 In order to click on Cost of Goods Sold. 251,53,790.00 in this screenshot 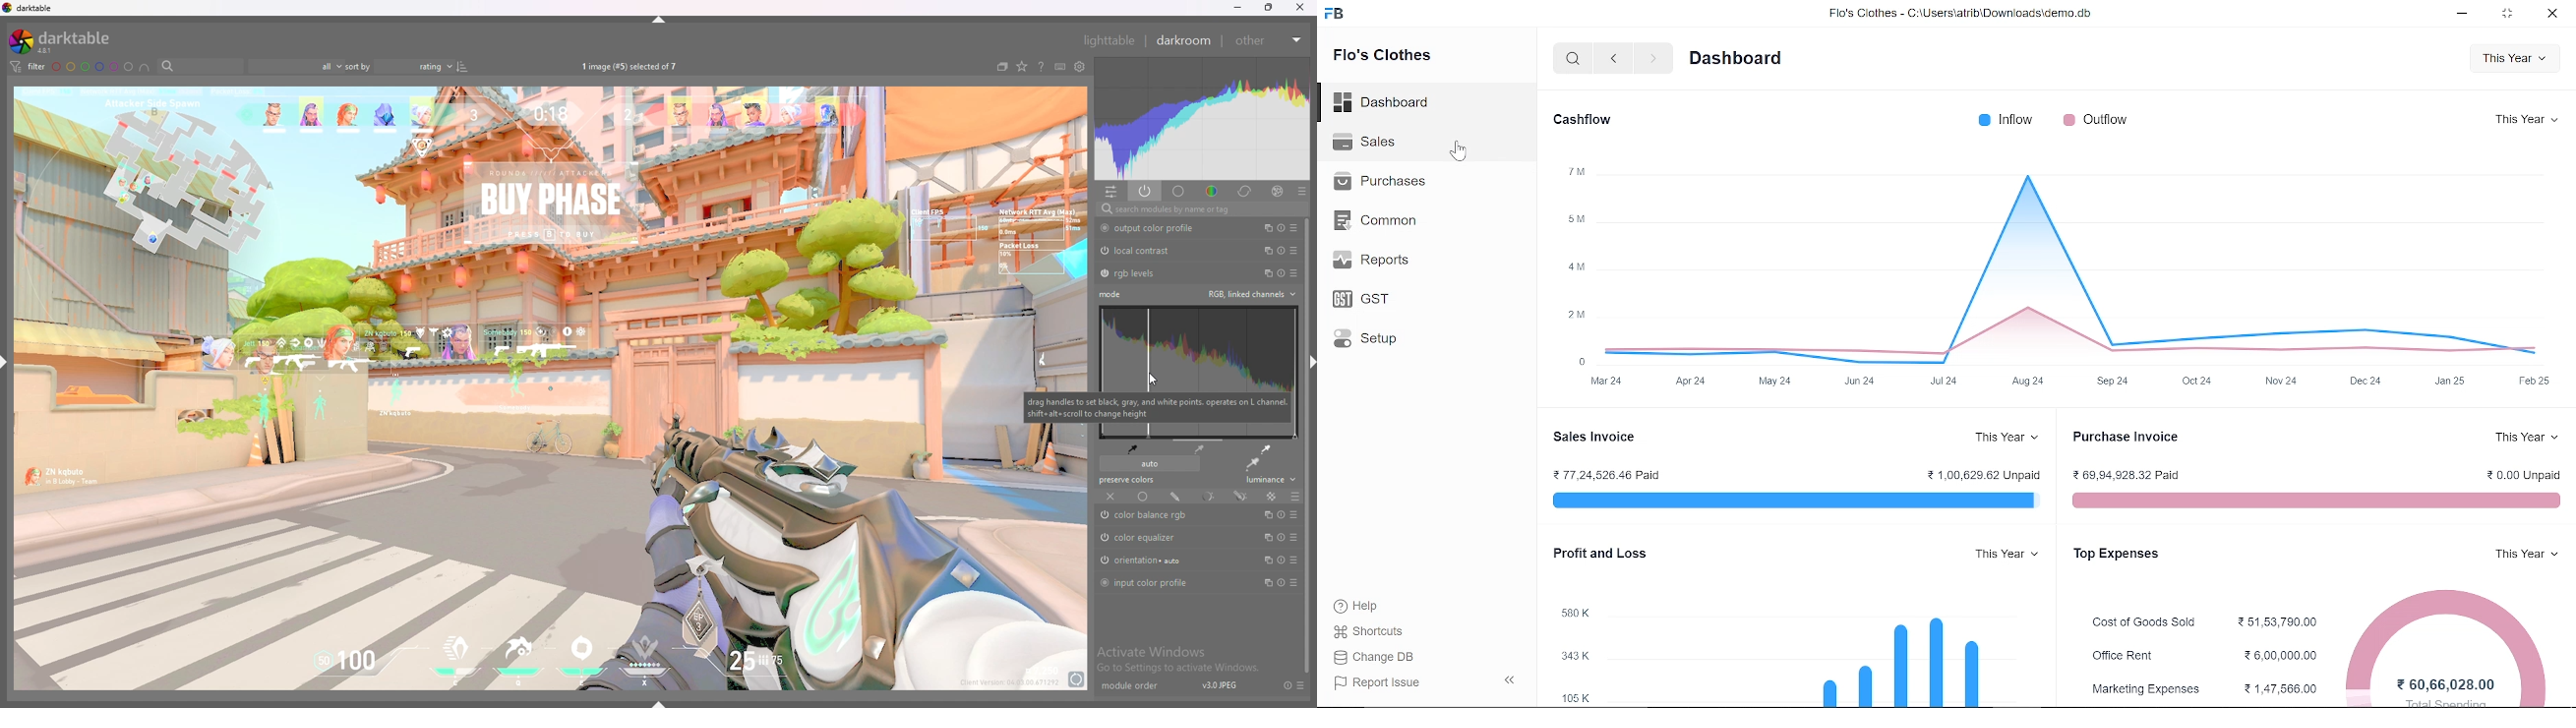, I will do `click(2196, 620)`.